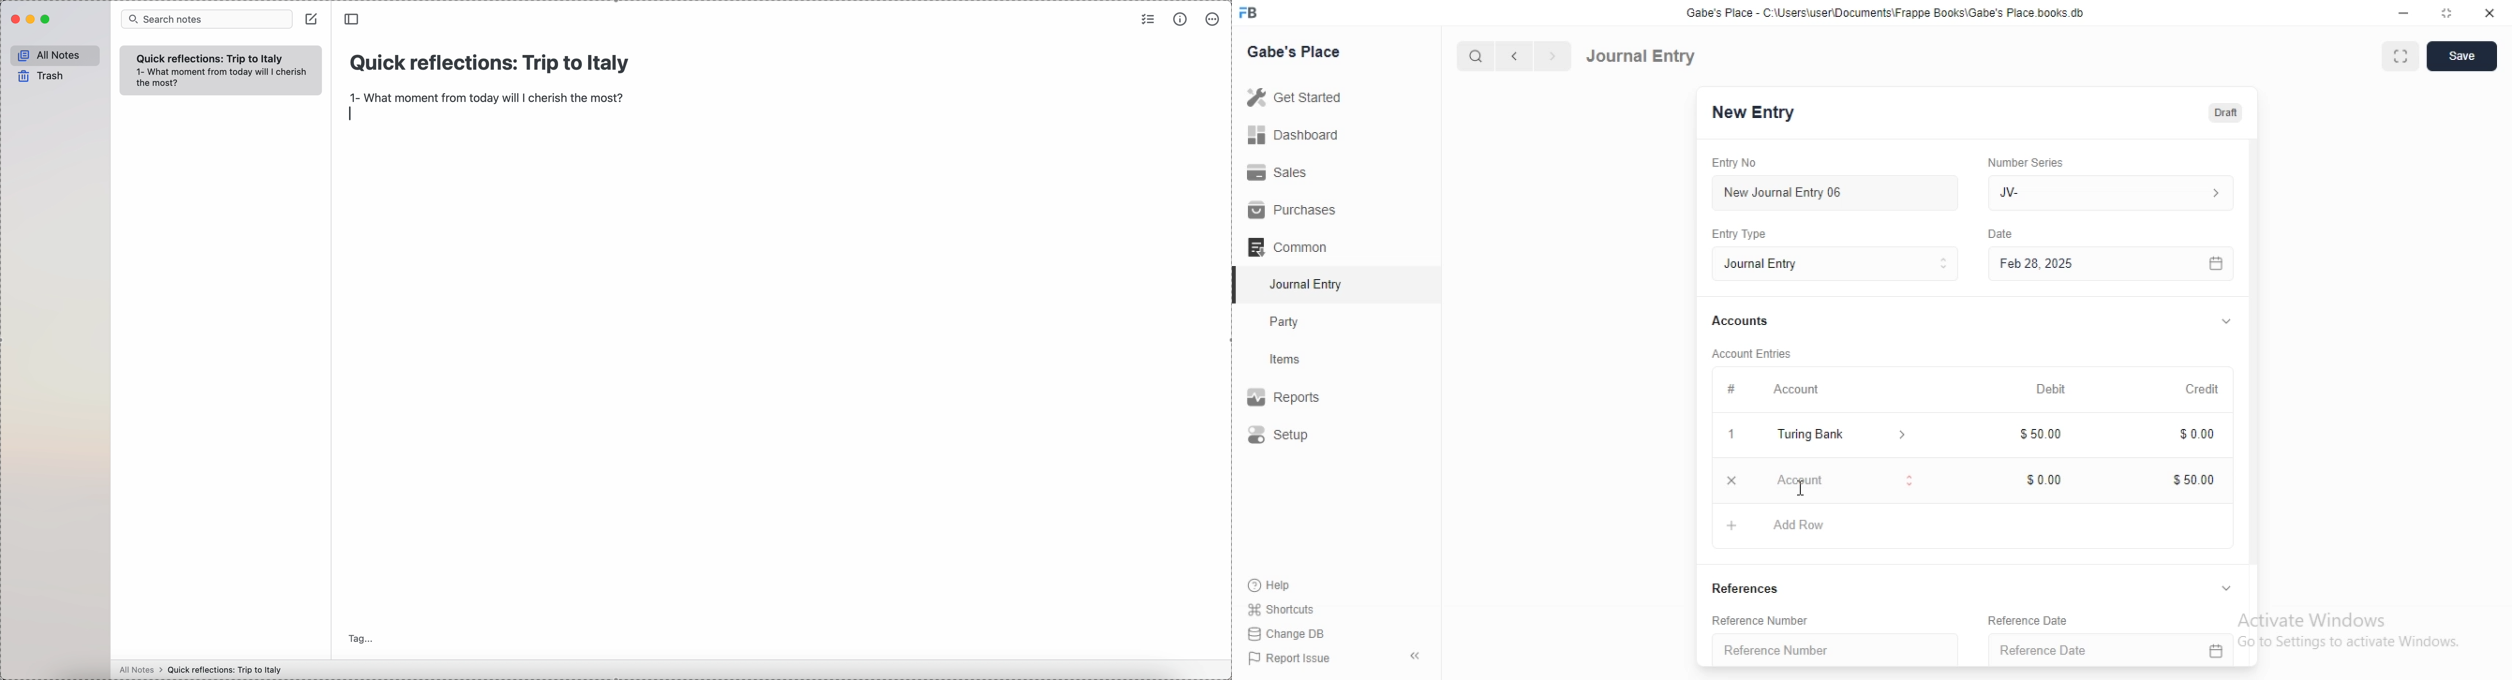 The height and width of the screenshot is (700, 2520). Describe the element at coordinates (351, 114) in the screenshot. I see `enter` at that location.